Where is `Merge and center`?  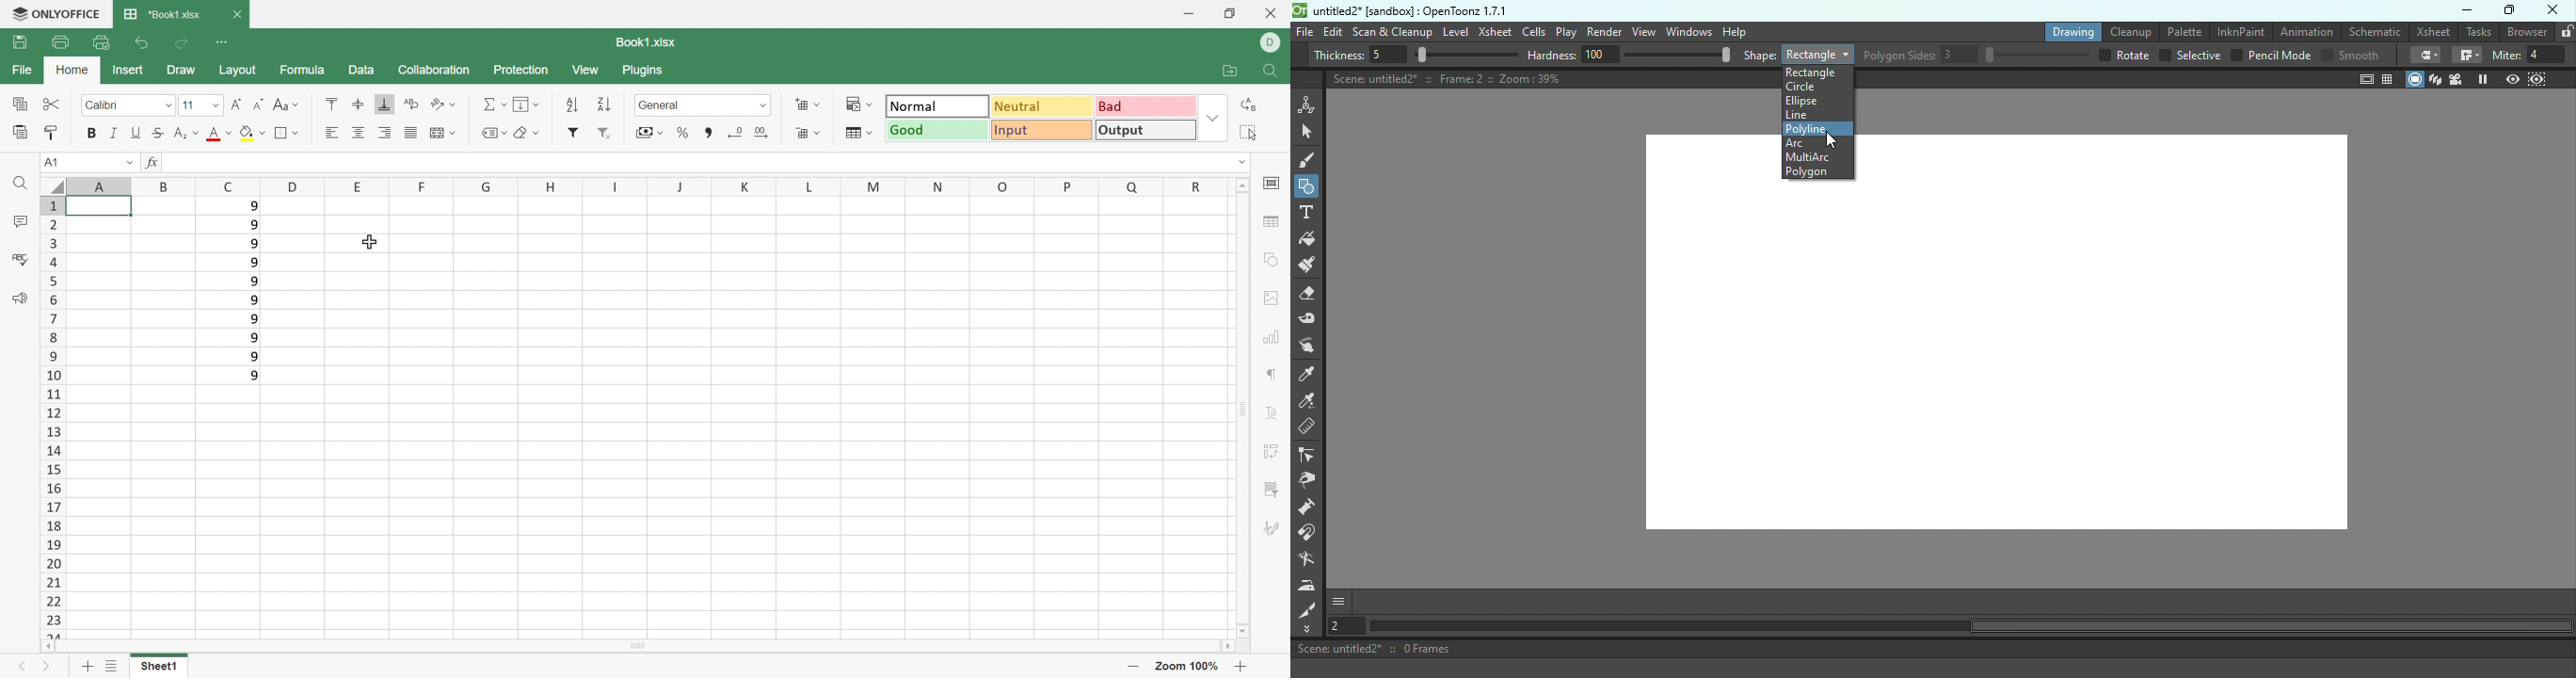
Merge and center is located at coordinates (444, 133).